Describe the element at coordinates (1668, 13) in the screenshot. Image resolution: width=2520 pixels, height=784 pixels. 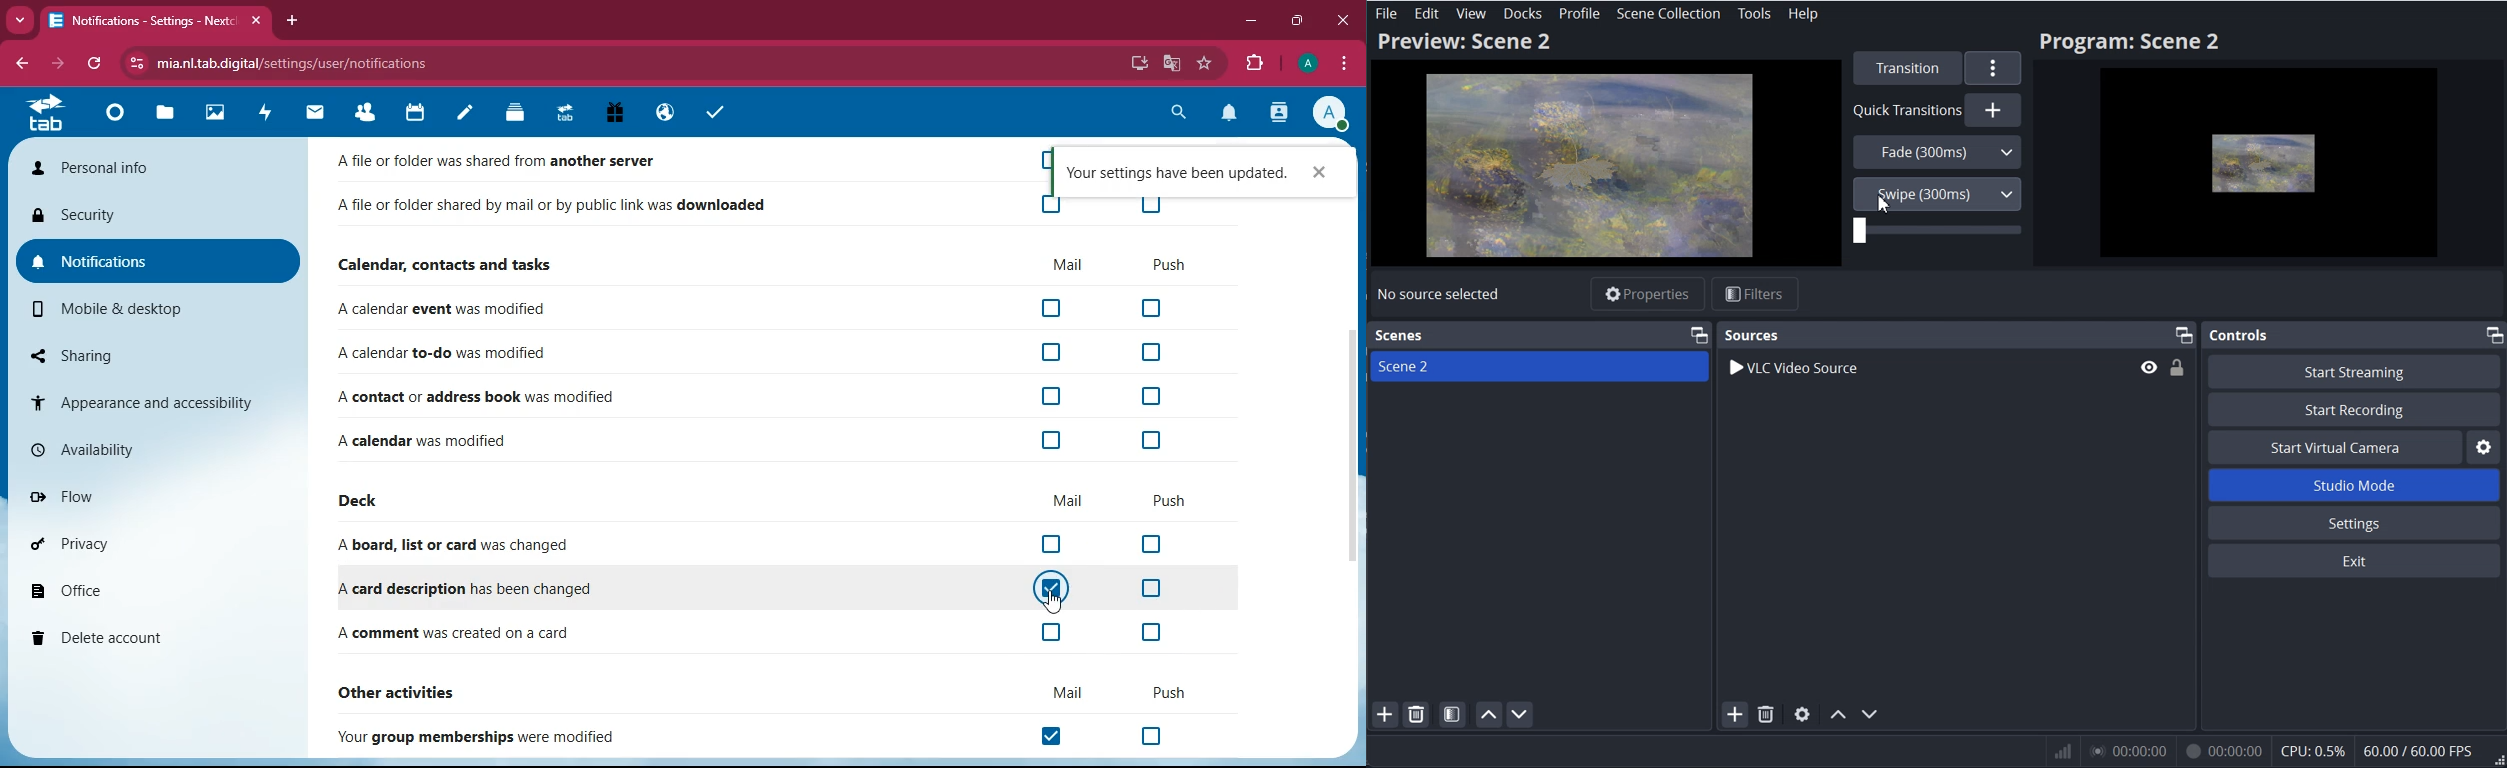
I see `Scene Collection` at that location.